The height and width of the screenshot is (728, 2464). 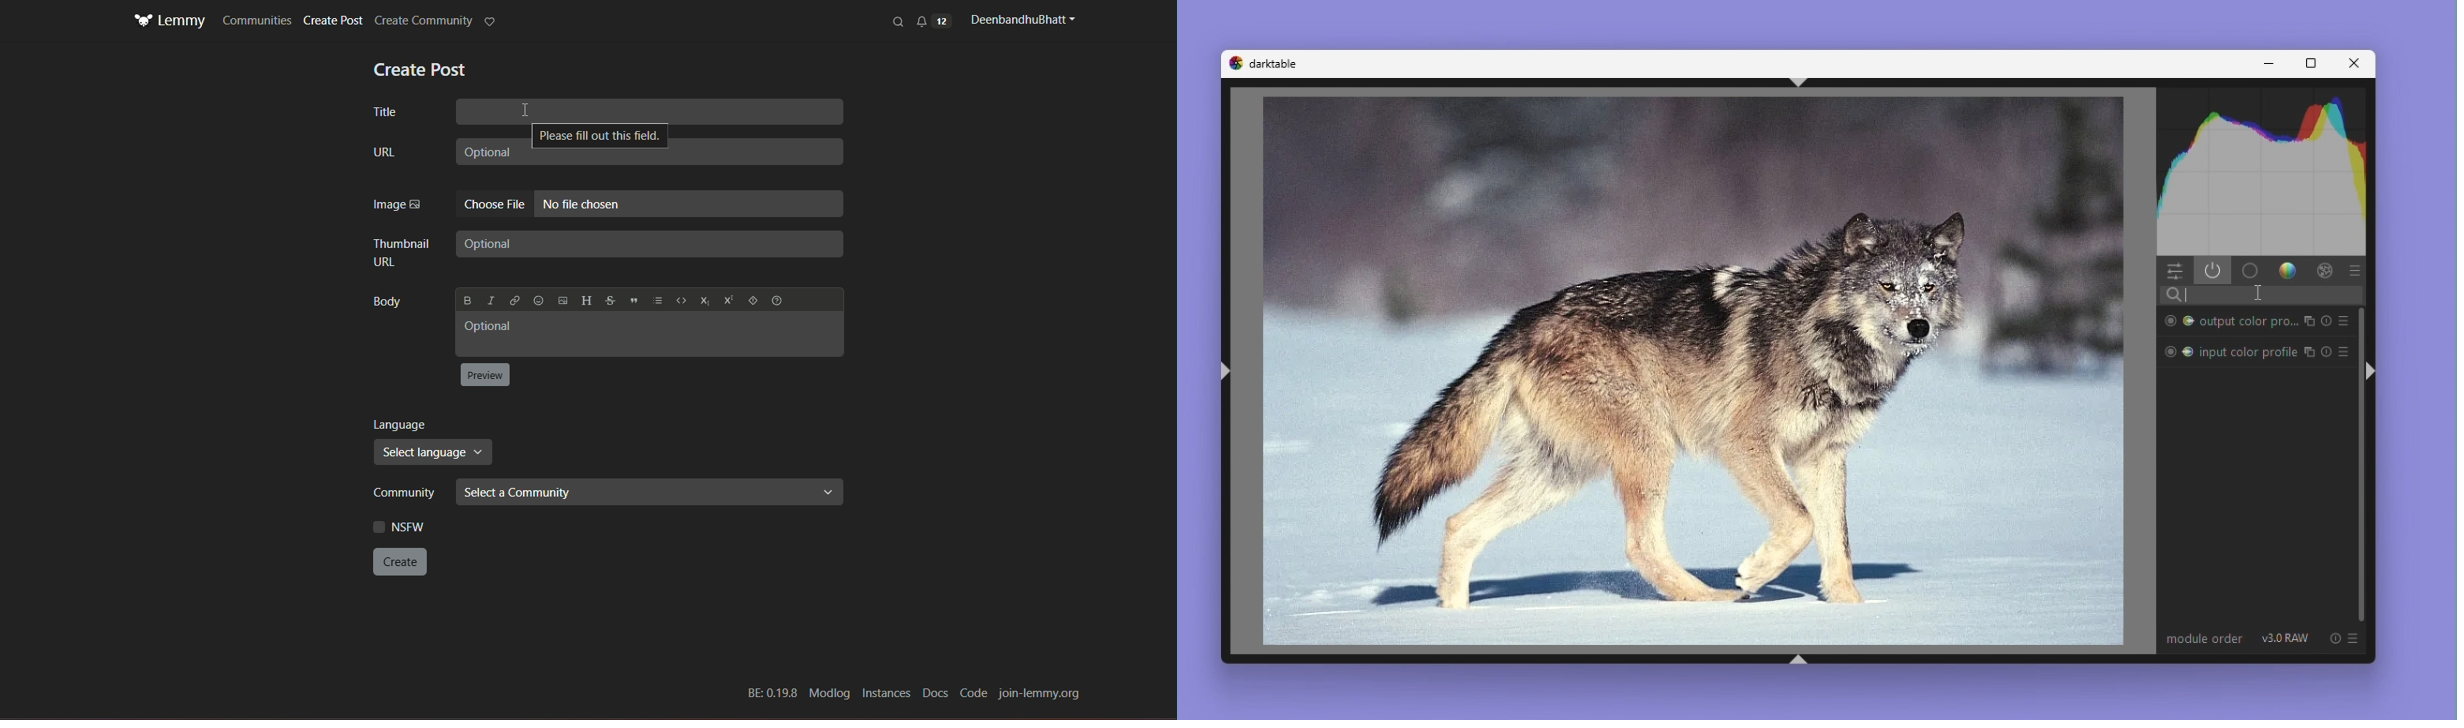 I want to click on Search bar, so click(x=2267, y=296).